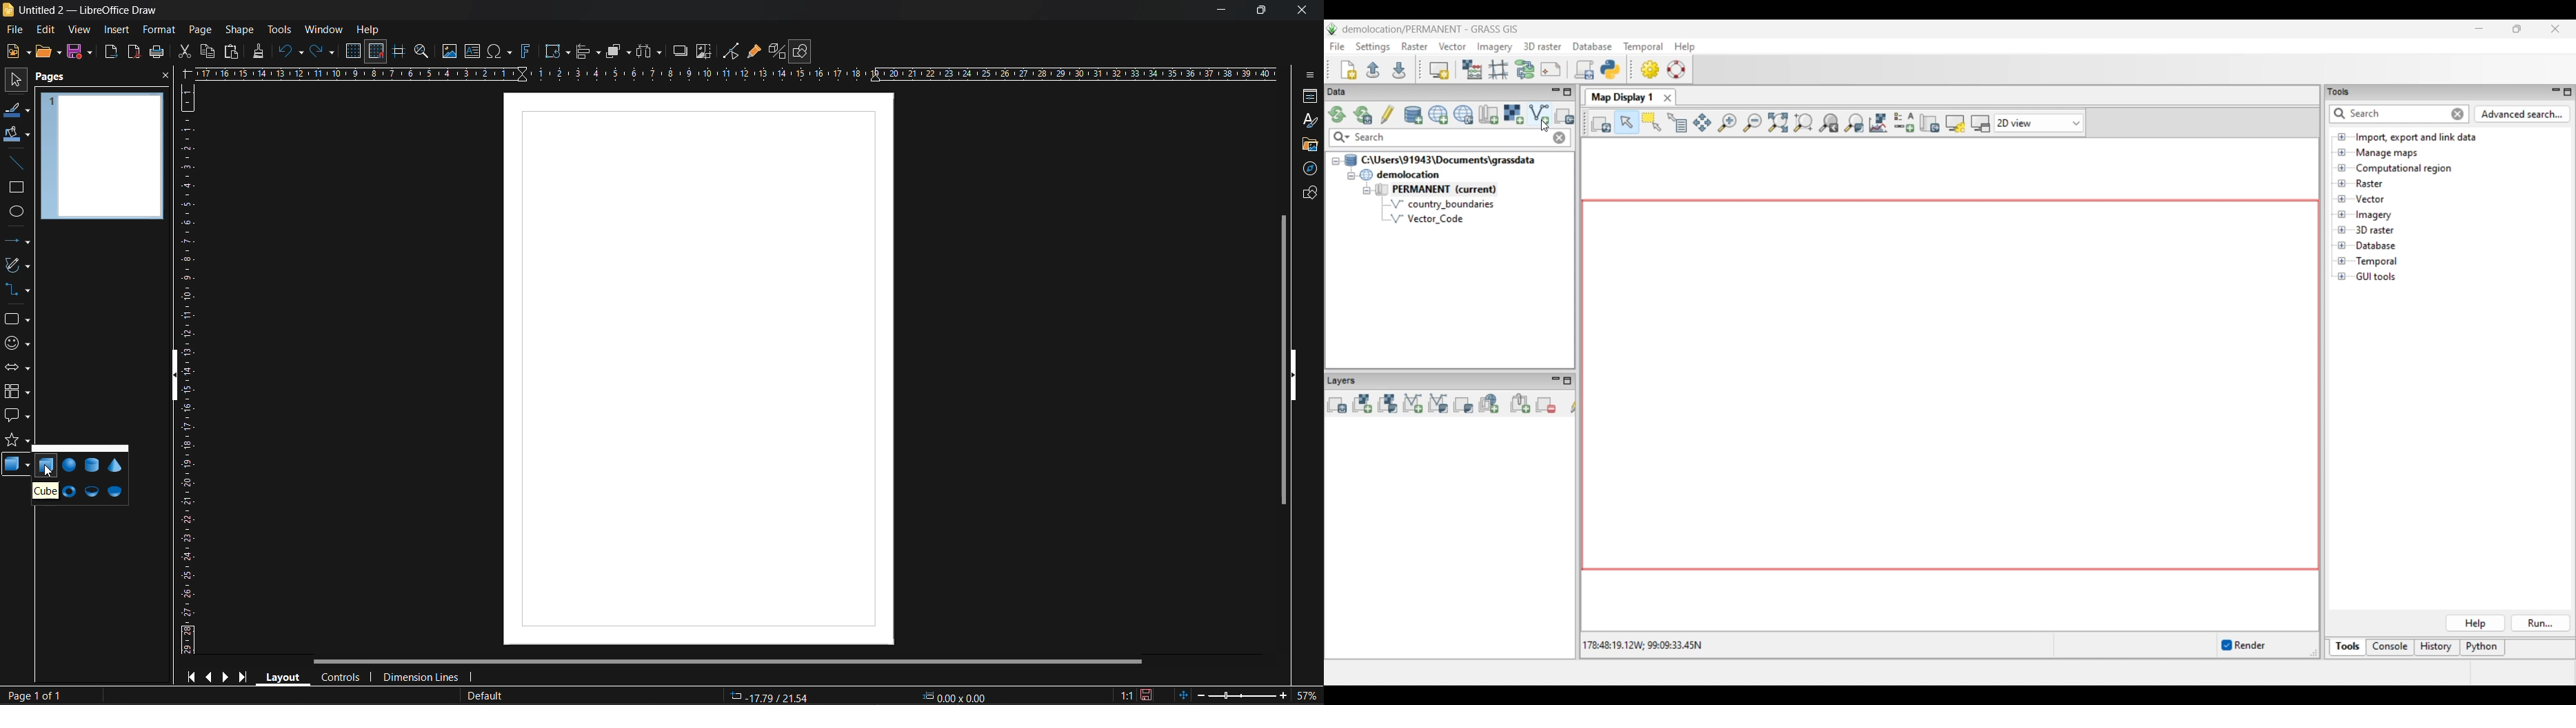 Image resolution: width=2576 pixels, height=728 pixels. What do you see at coordinates (50, 472) in the screenshot?
I see `cursor` at bounding box center [50, 472].